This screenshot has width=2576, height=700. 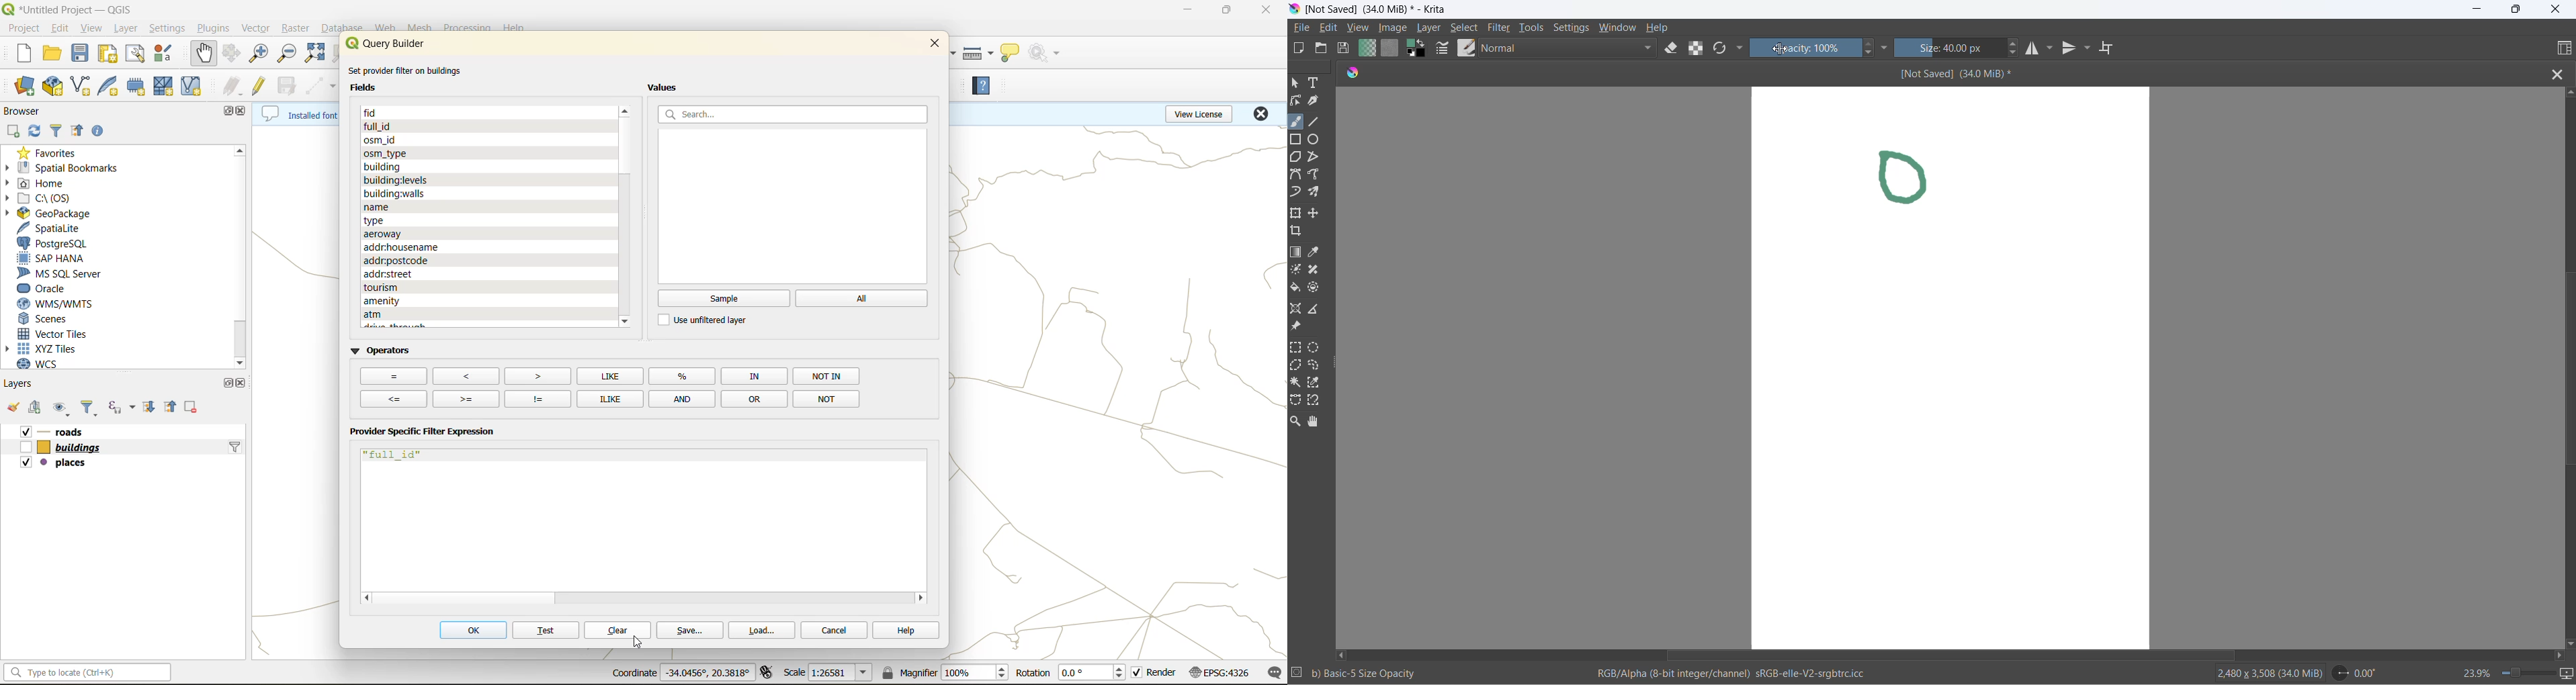 What do you see at coordinates (828, 376) in the screenshot?
I see `opertators` at bounding box center [828, 376].